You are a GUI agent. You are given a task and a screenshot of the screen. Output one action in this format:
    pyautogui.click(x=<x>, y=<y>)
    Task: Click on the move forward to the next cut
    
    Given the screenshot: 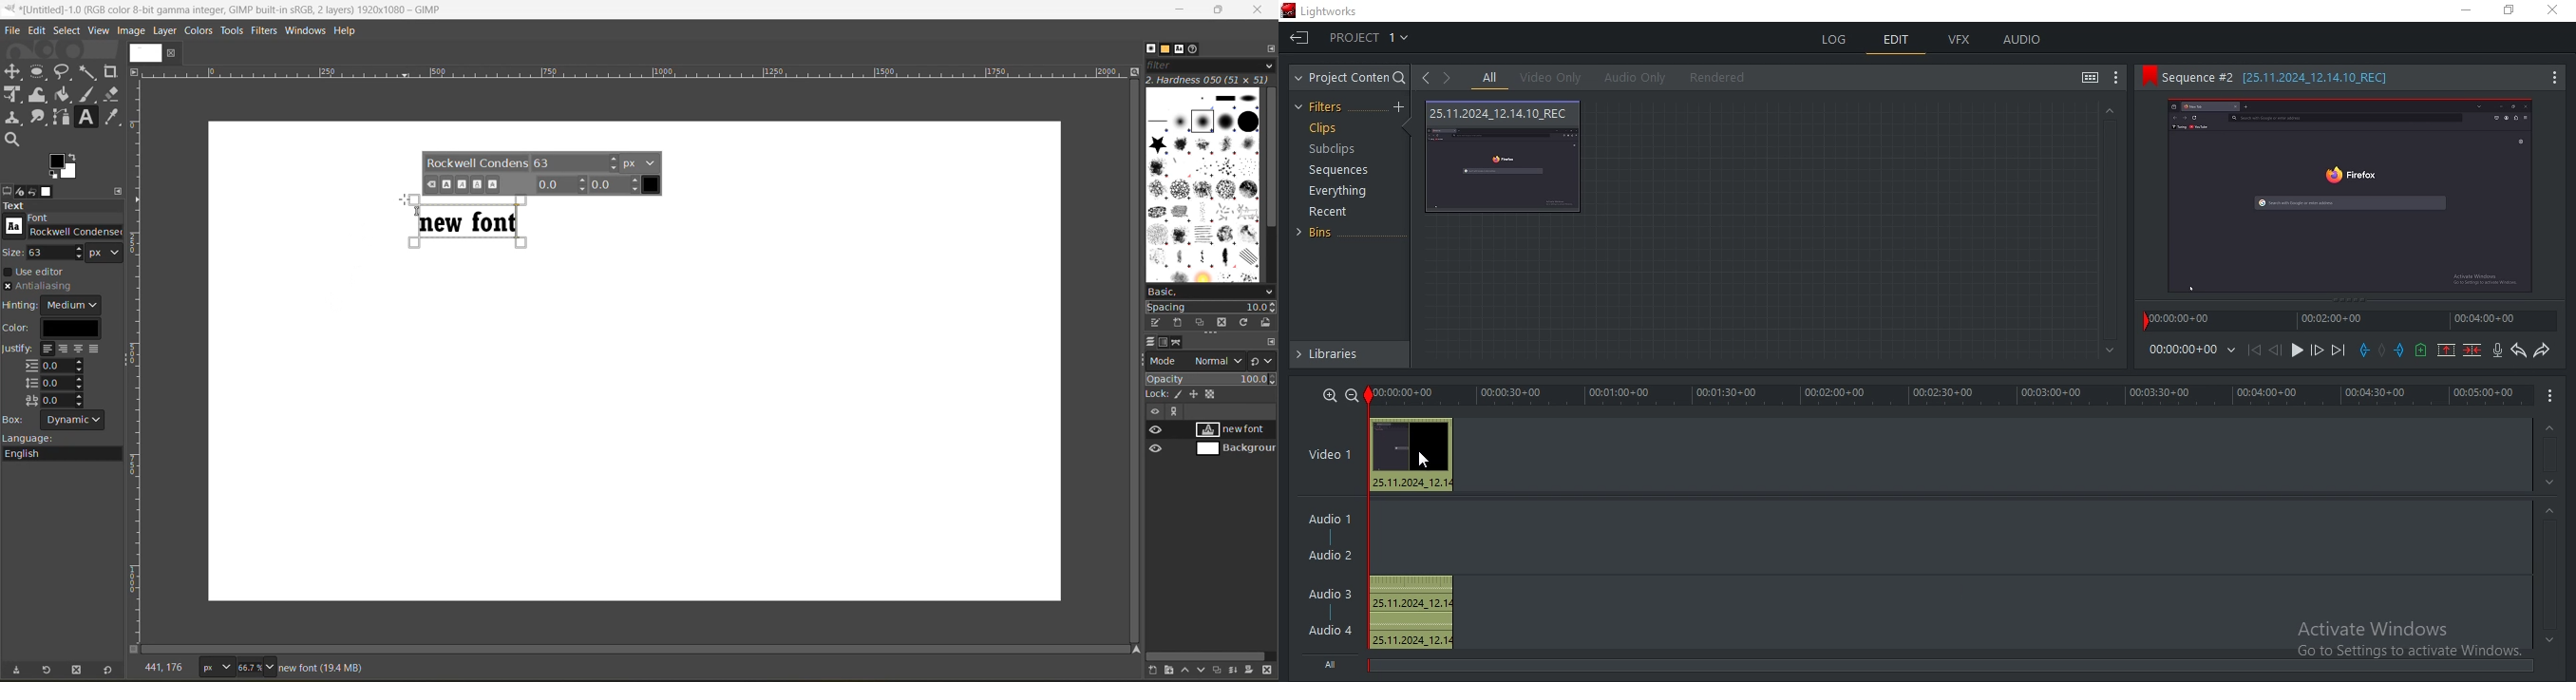 What is the action you would take?
    pyautogui.click(x=2337, y=350)
    